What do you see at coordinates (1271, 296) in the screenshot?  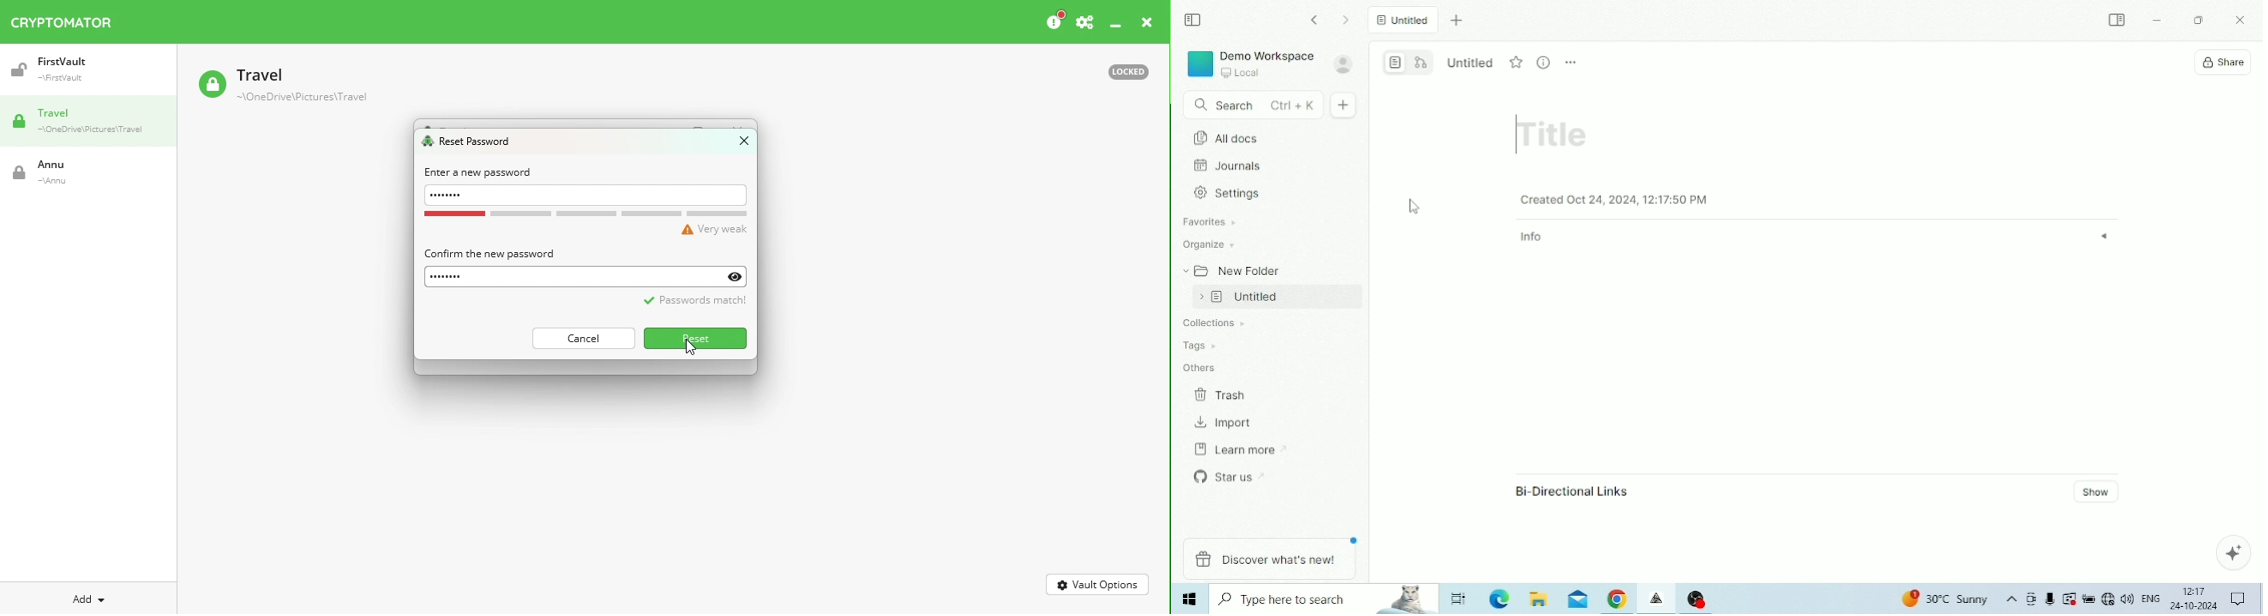 I see `Untitled` at bounding box center [1271, 296].